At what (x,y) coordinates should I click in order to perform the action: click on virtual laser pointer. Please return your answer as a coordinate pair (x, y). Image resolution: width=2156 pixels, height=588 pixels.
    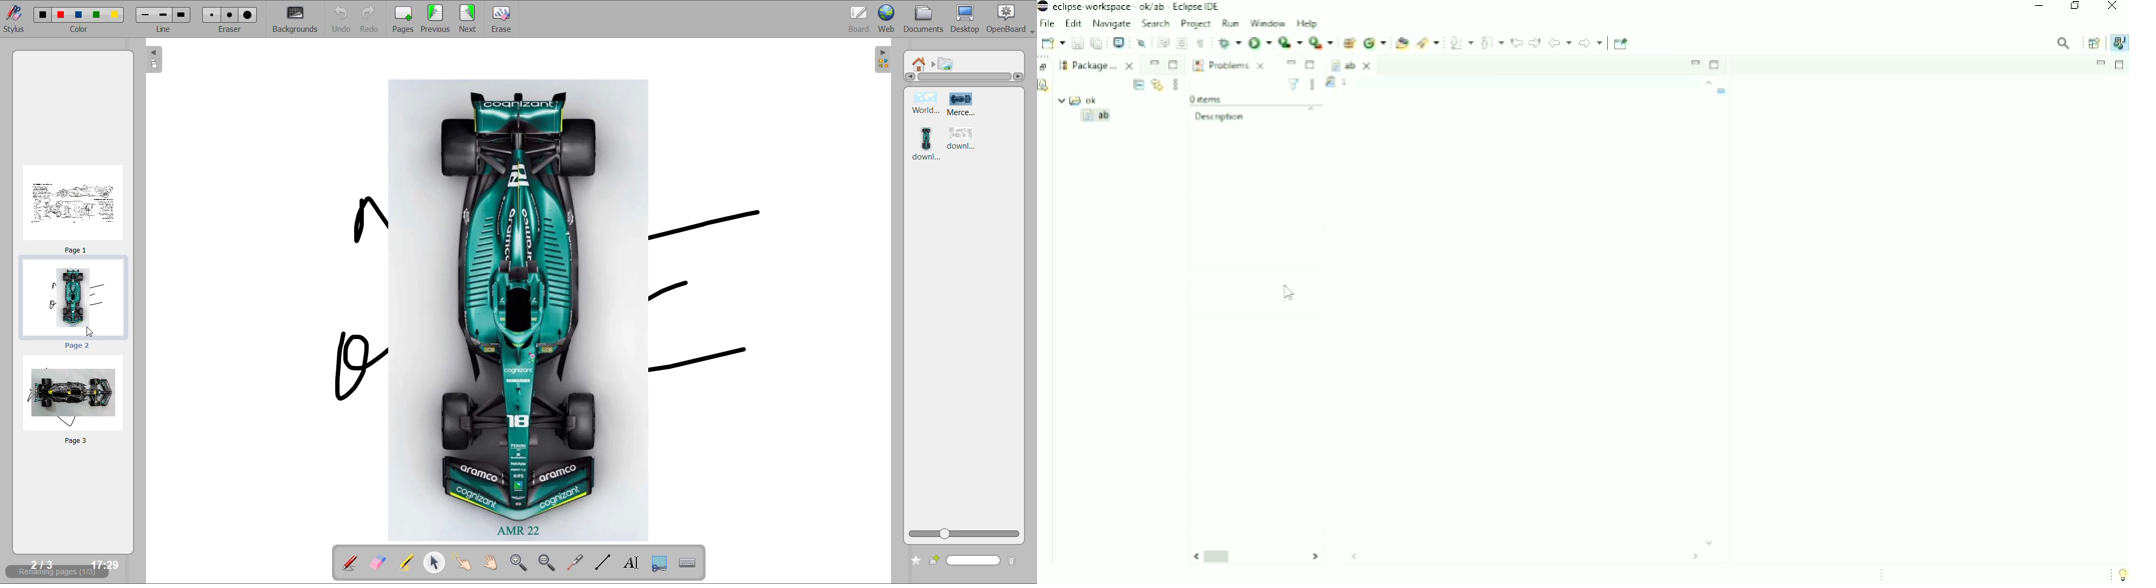
    Looking at the image, I should click on (575, 562).